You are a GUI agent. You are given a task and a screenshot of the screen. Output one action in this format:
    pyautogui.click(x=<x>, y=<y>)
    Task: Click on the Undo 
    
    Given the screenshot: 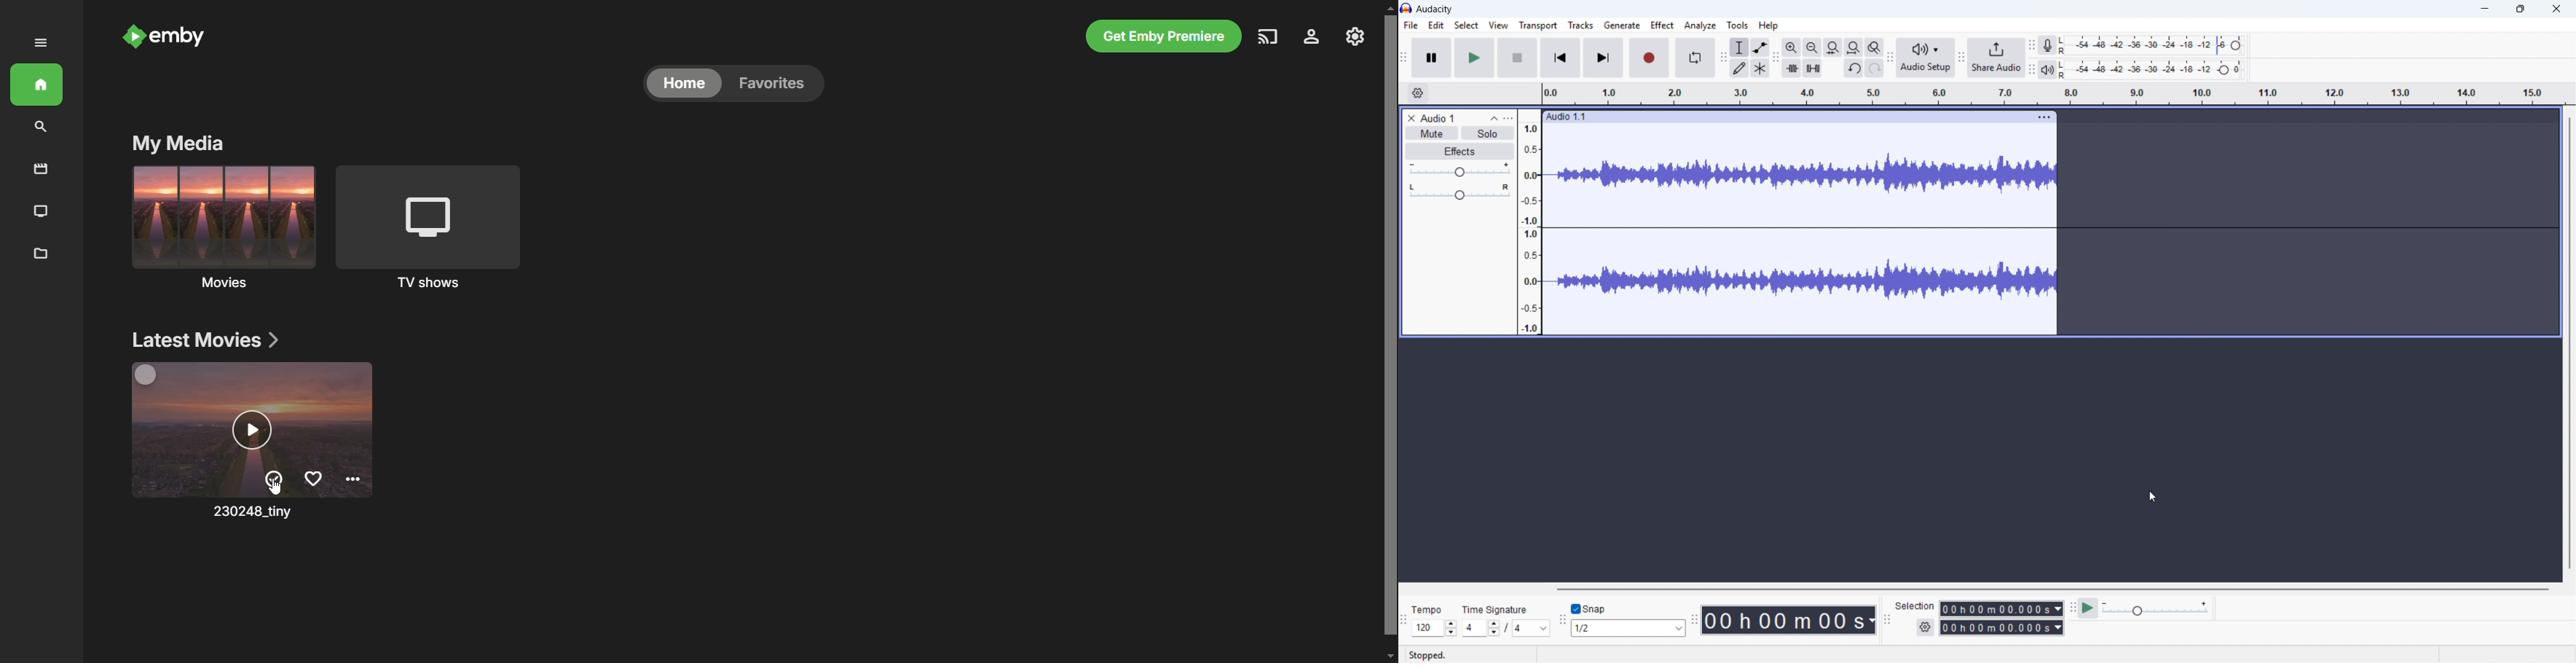 What is the action you would take?
    pyautogui.click(x=1855, y=68)
    